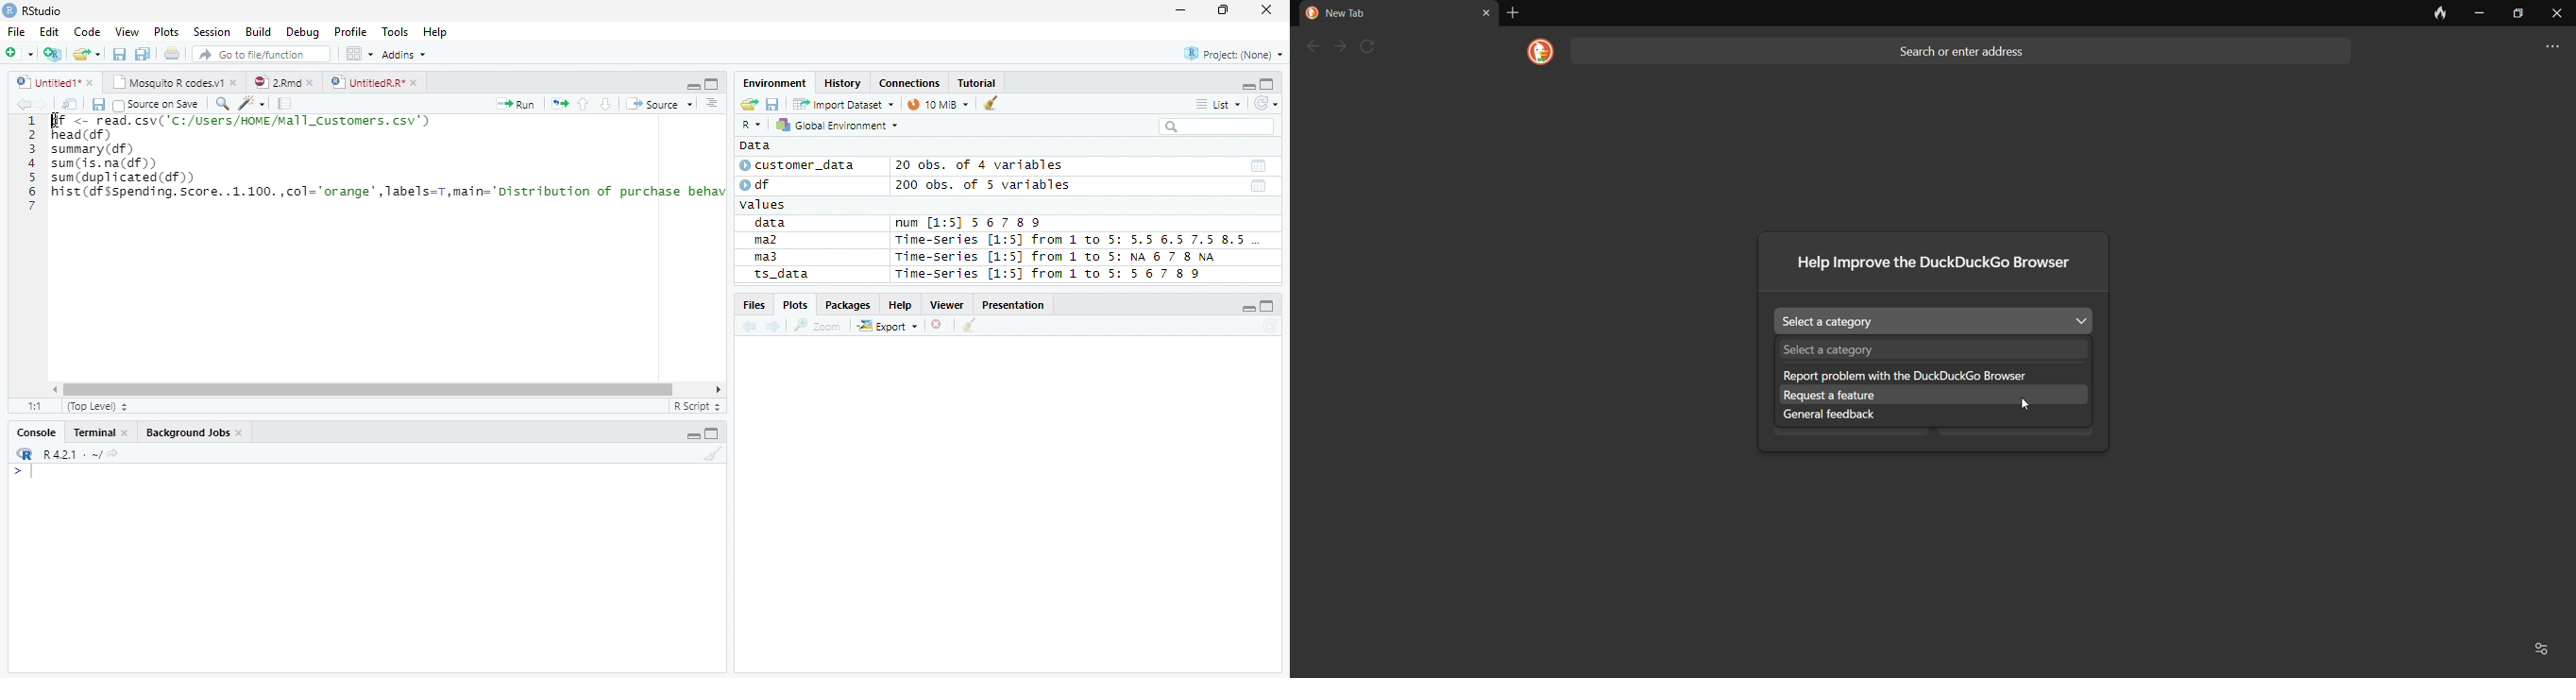  Describe the element at coordinates (1268, 84) in the screenshot. I see `Maximize` at that location.